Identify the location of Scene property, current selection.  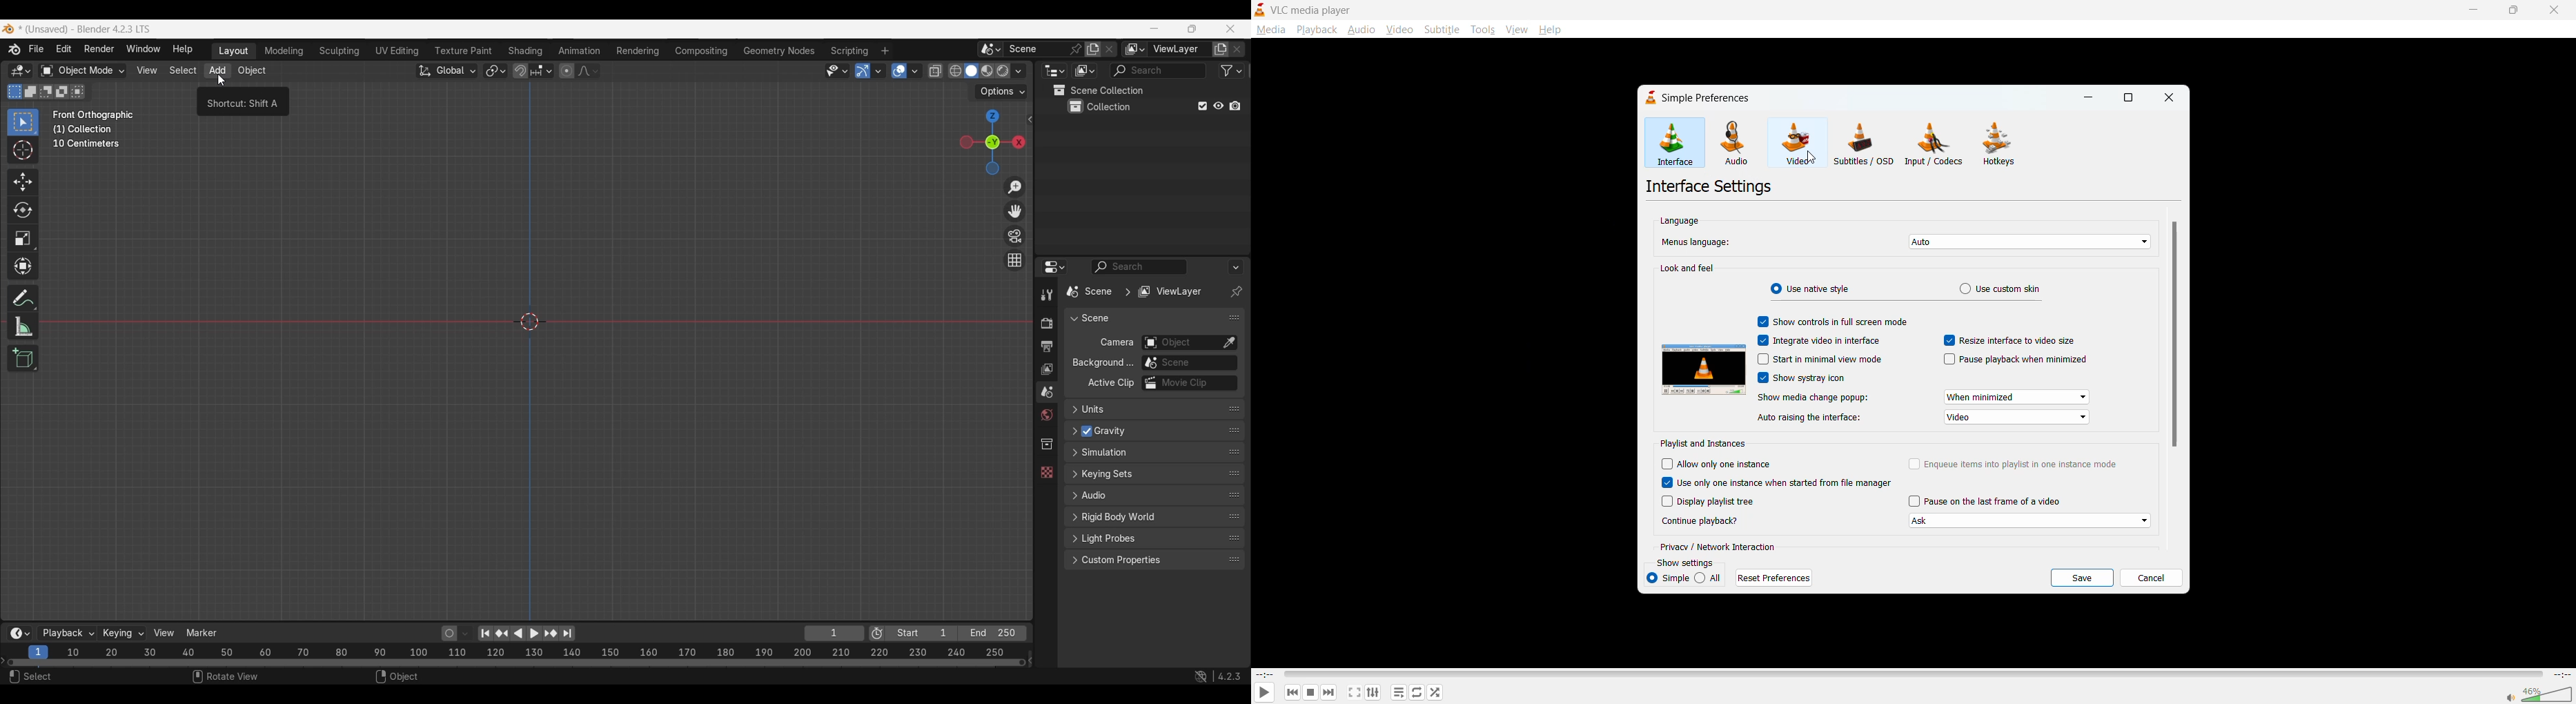
(1047, 393).